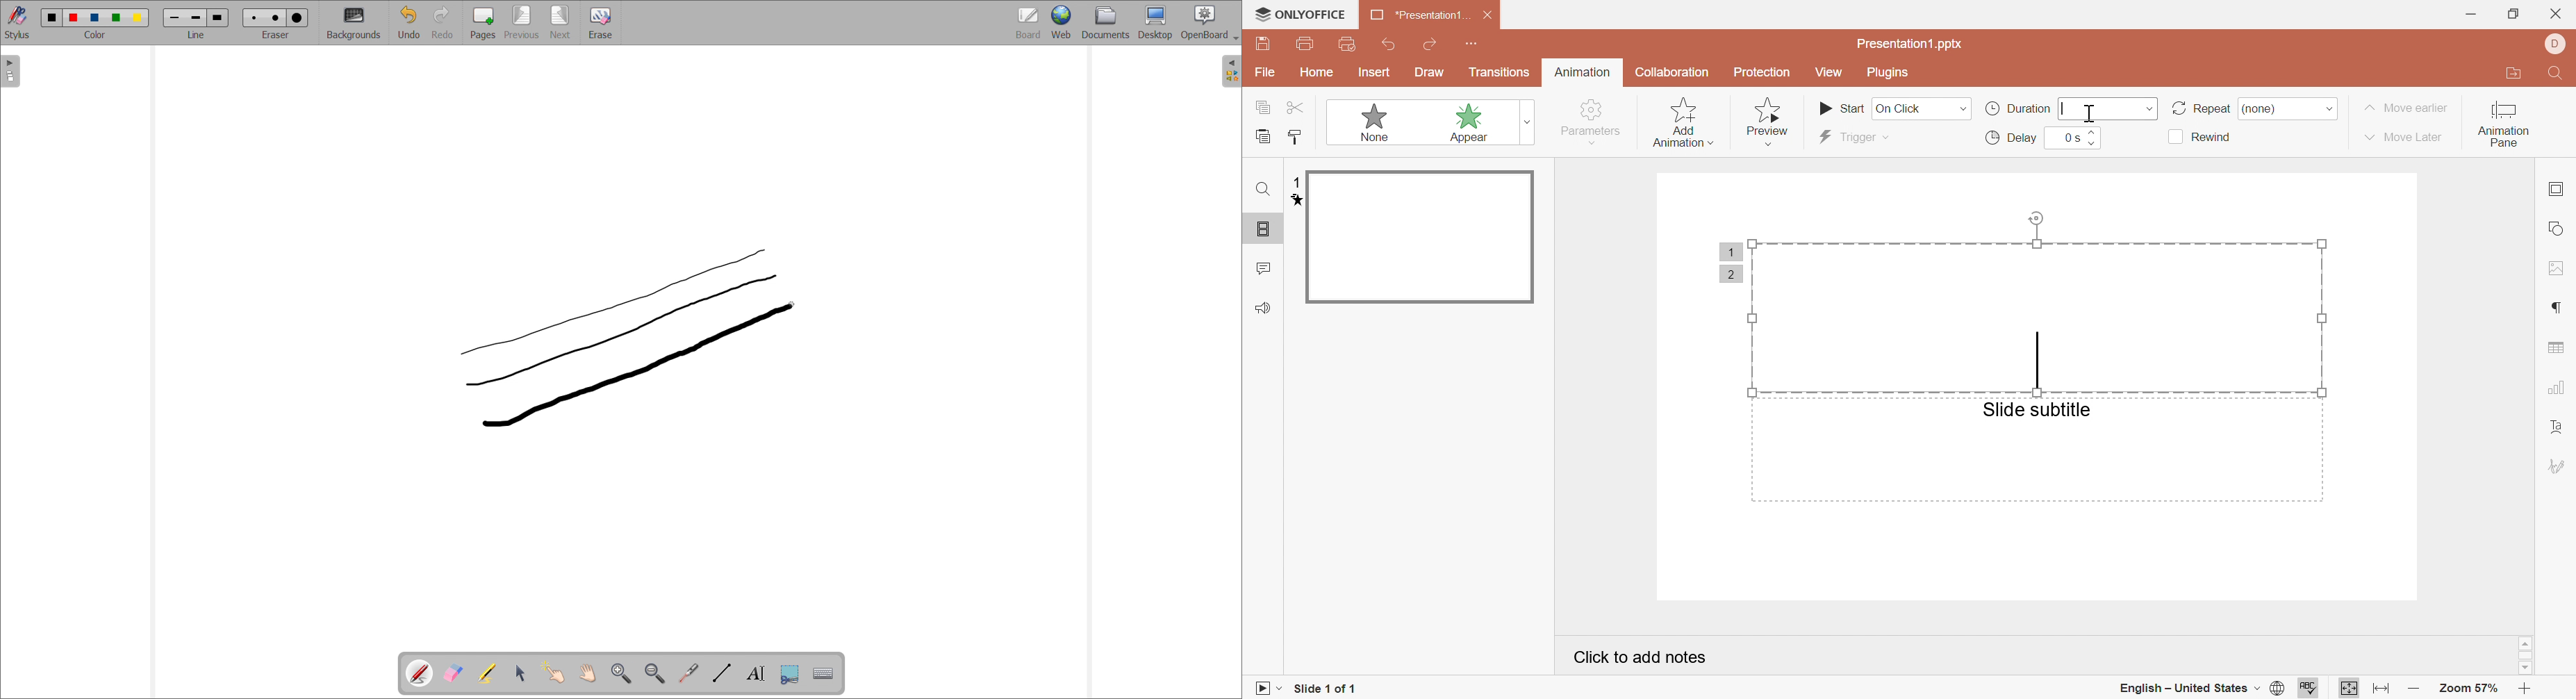  What do you see at coordinates (1681, 121) in the screenshot?
I see `add animation` at bounding box center [1681, 121].